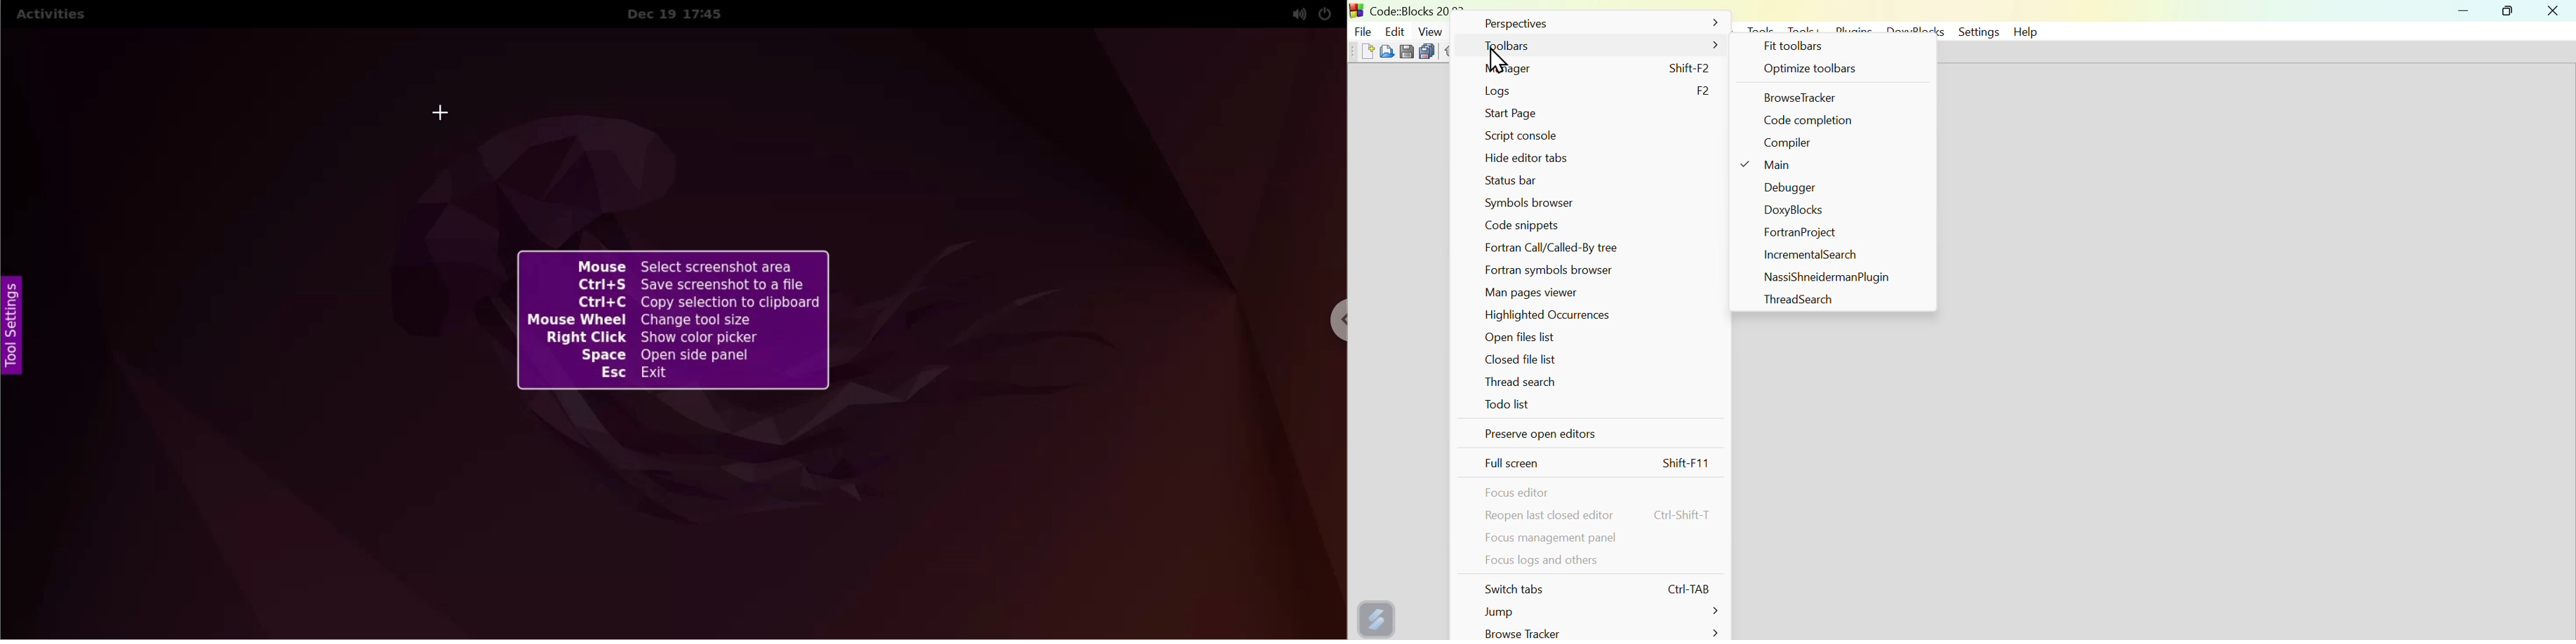 This screenshot has width=2576, height=644. Describe the element at coordinates (1557, 269) in the screenshot. I see `Fortran symbols browser` at that location.